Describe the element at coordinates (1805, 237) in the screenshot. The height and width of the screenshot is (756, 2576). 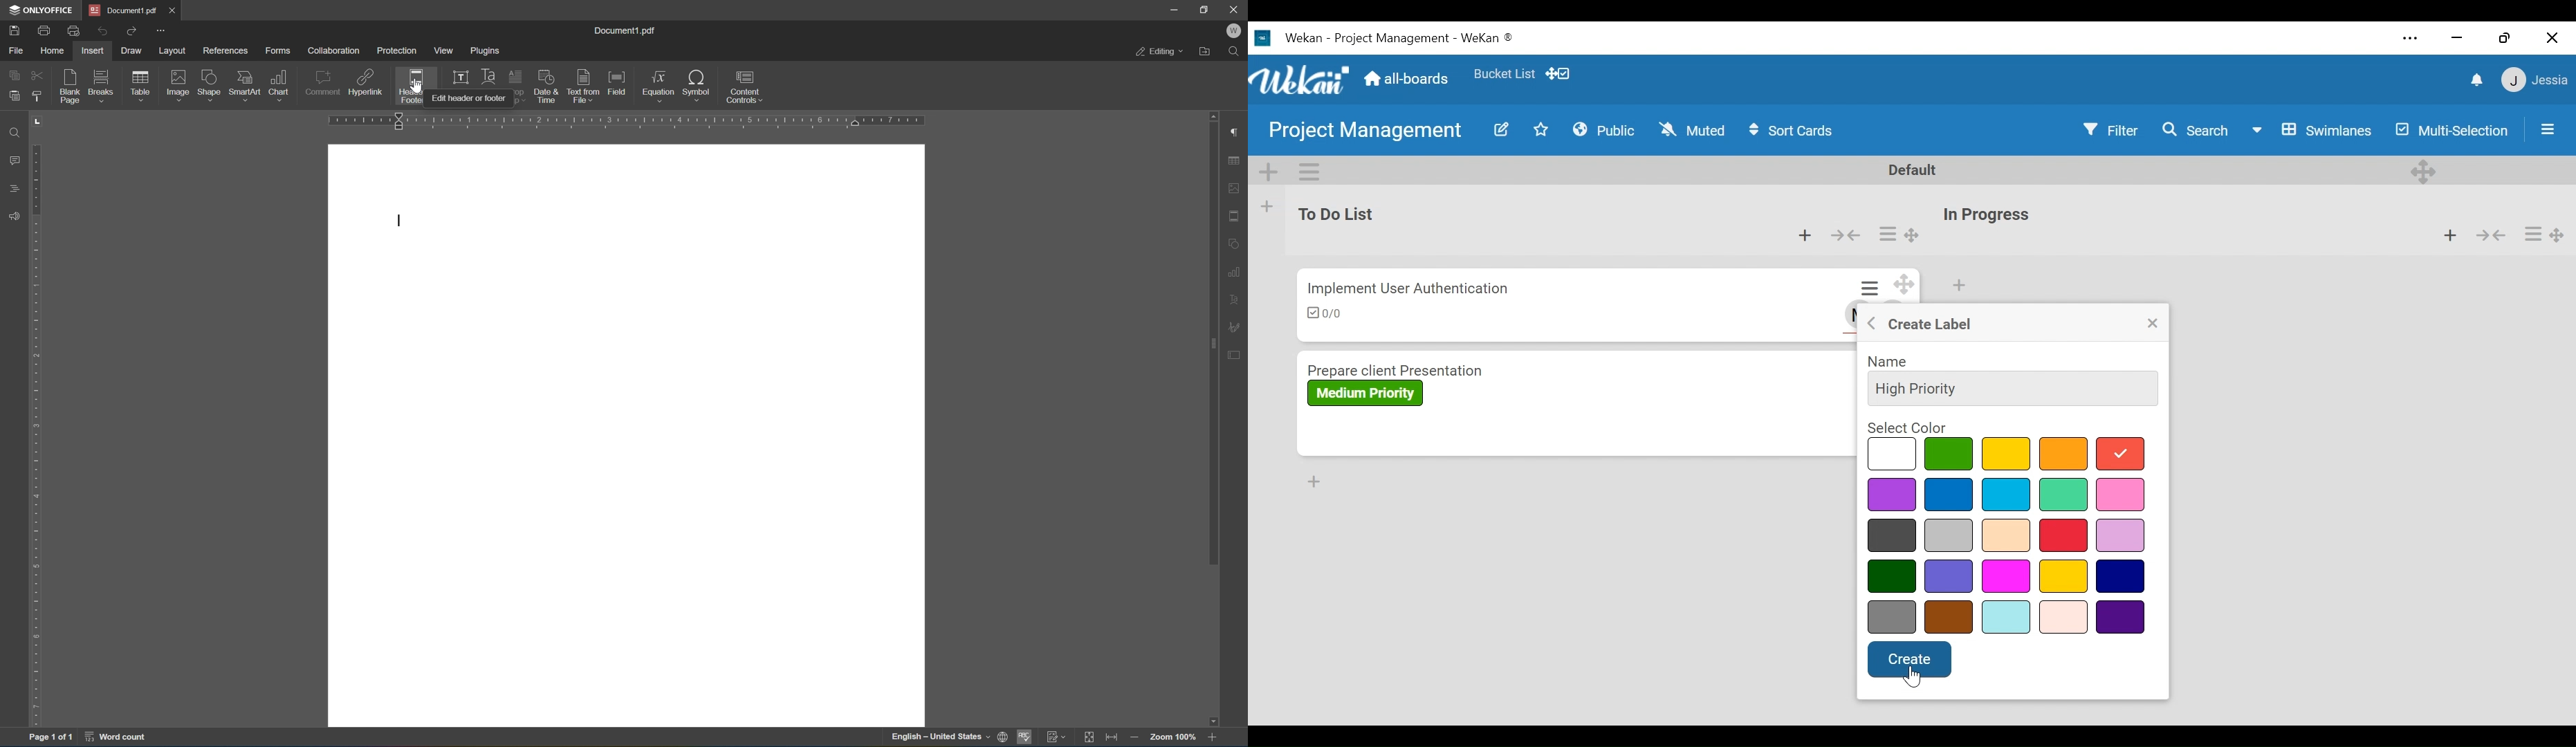
I see `Add card to top of the list` at that location.